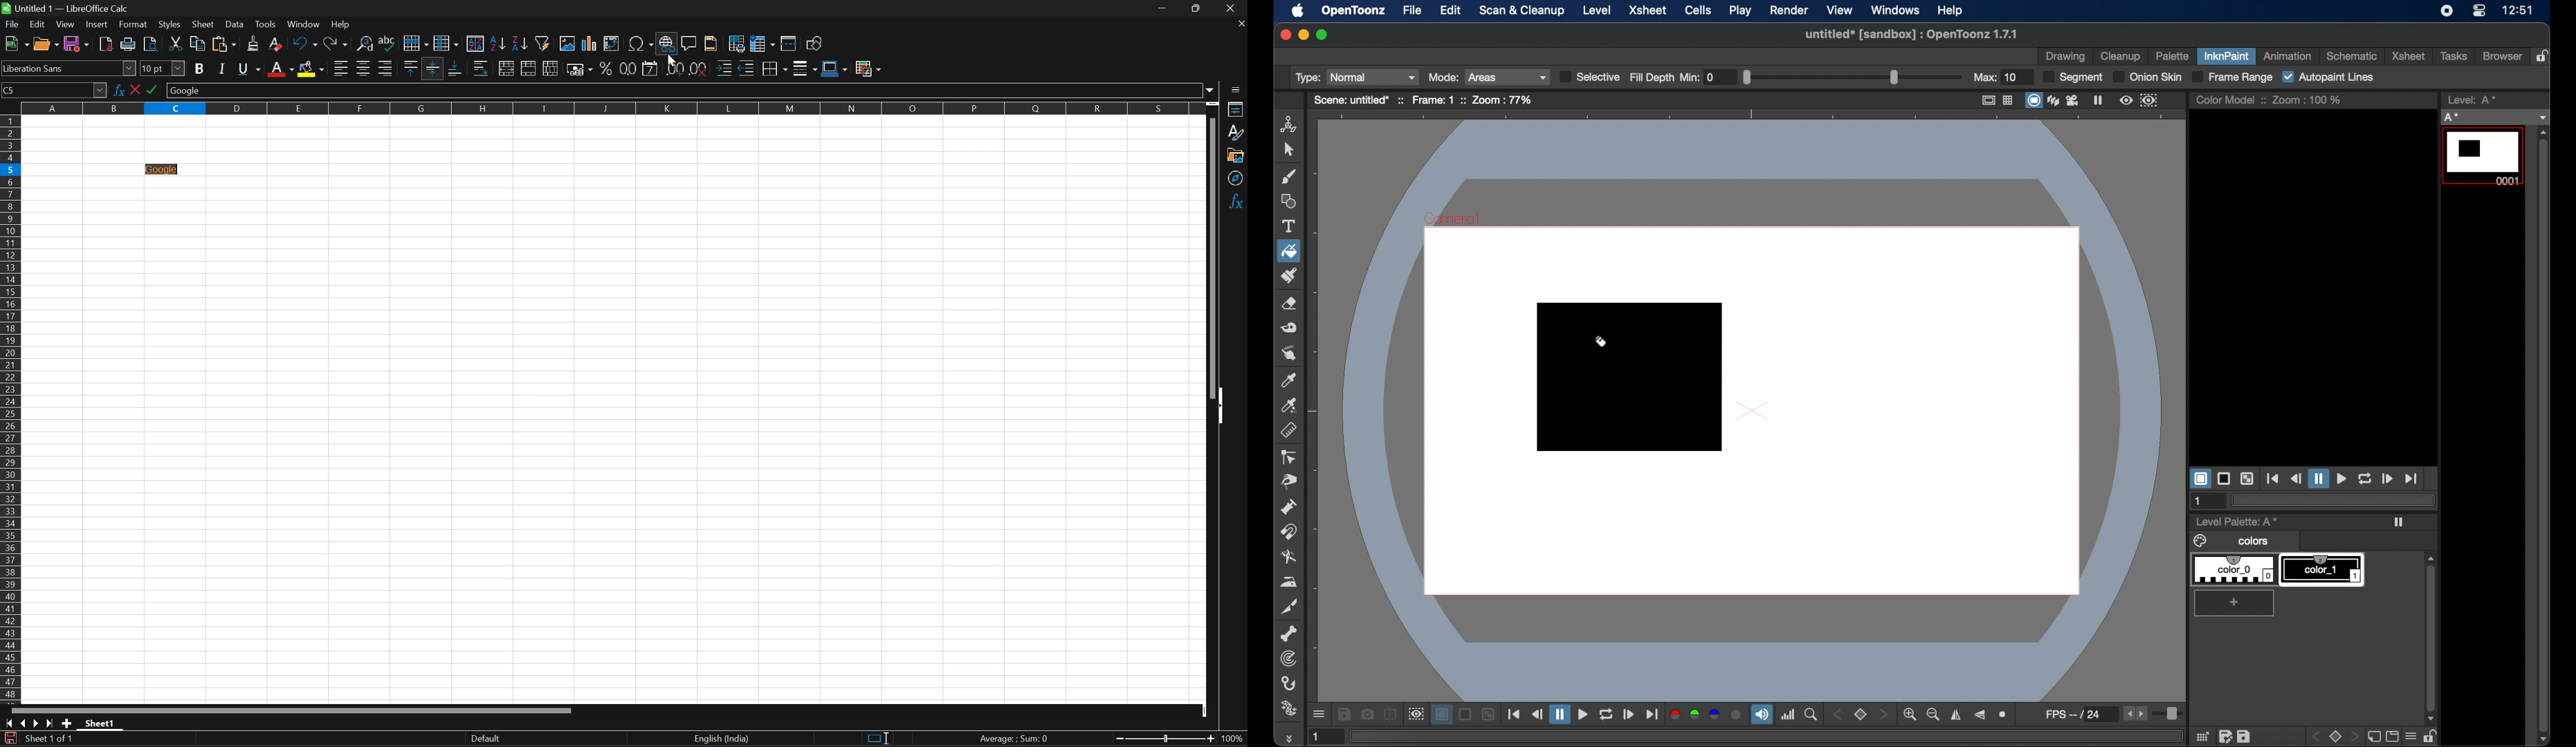 This screenshot has height=756, width=2576. What do you see at coordinates (366, 70) in the screenshot?
I see `Align center` at bounding box center [366, 70].